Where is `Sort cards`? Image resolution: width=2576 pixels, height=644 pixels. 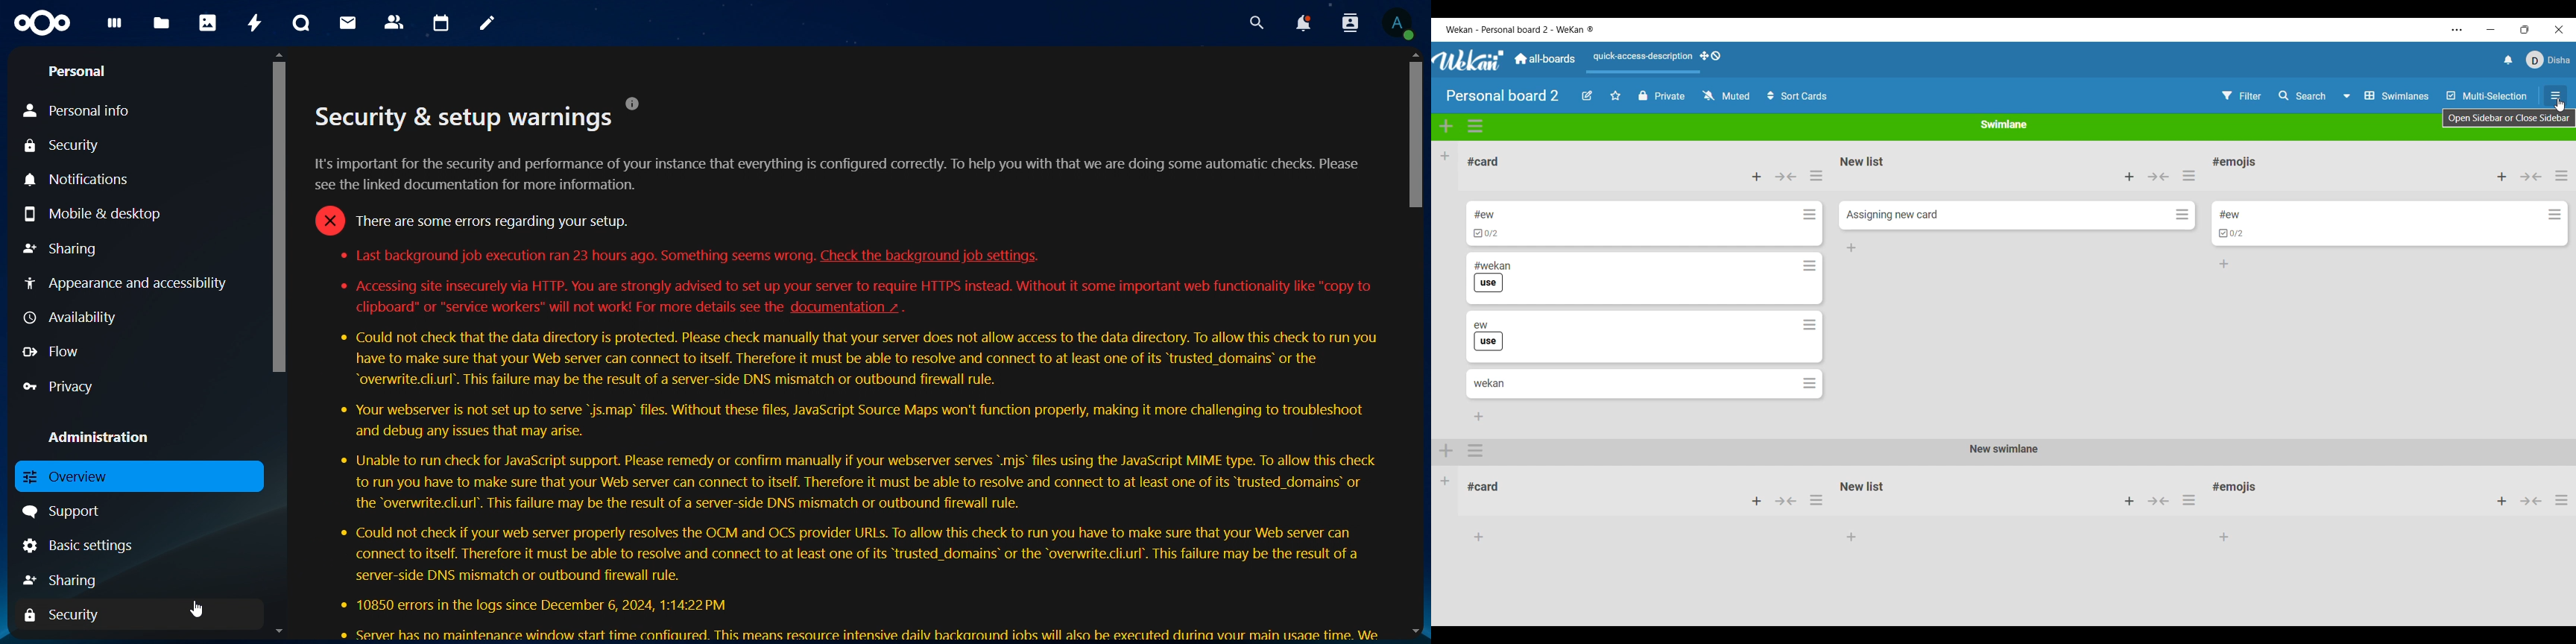
Sort cards is located at coordinates (1798, 96).